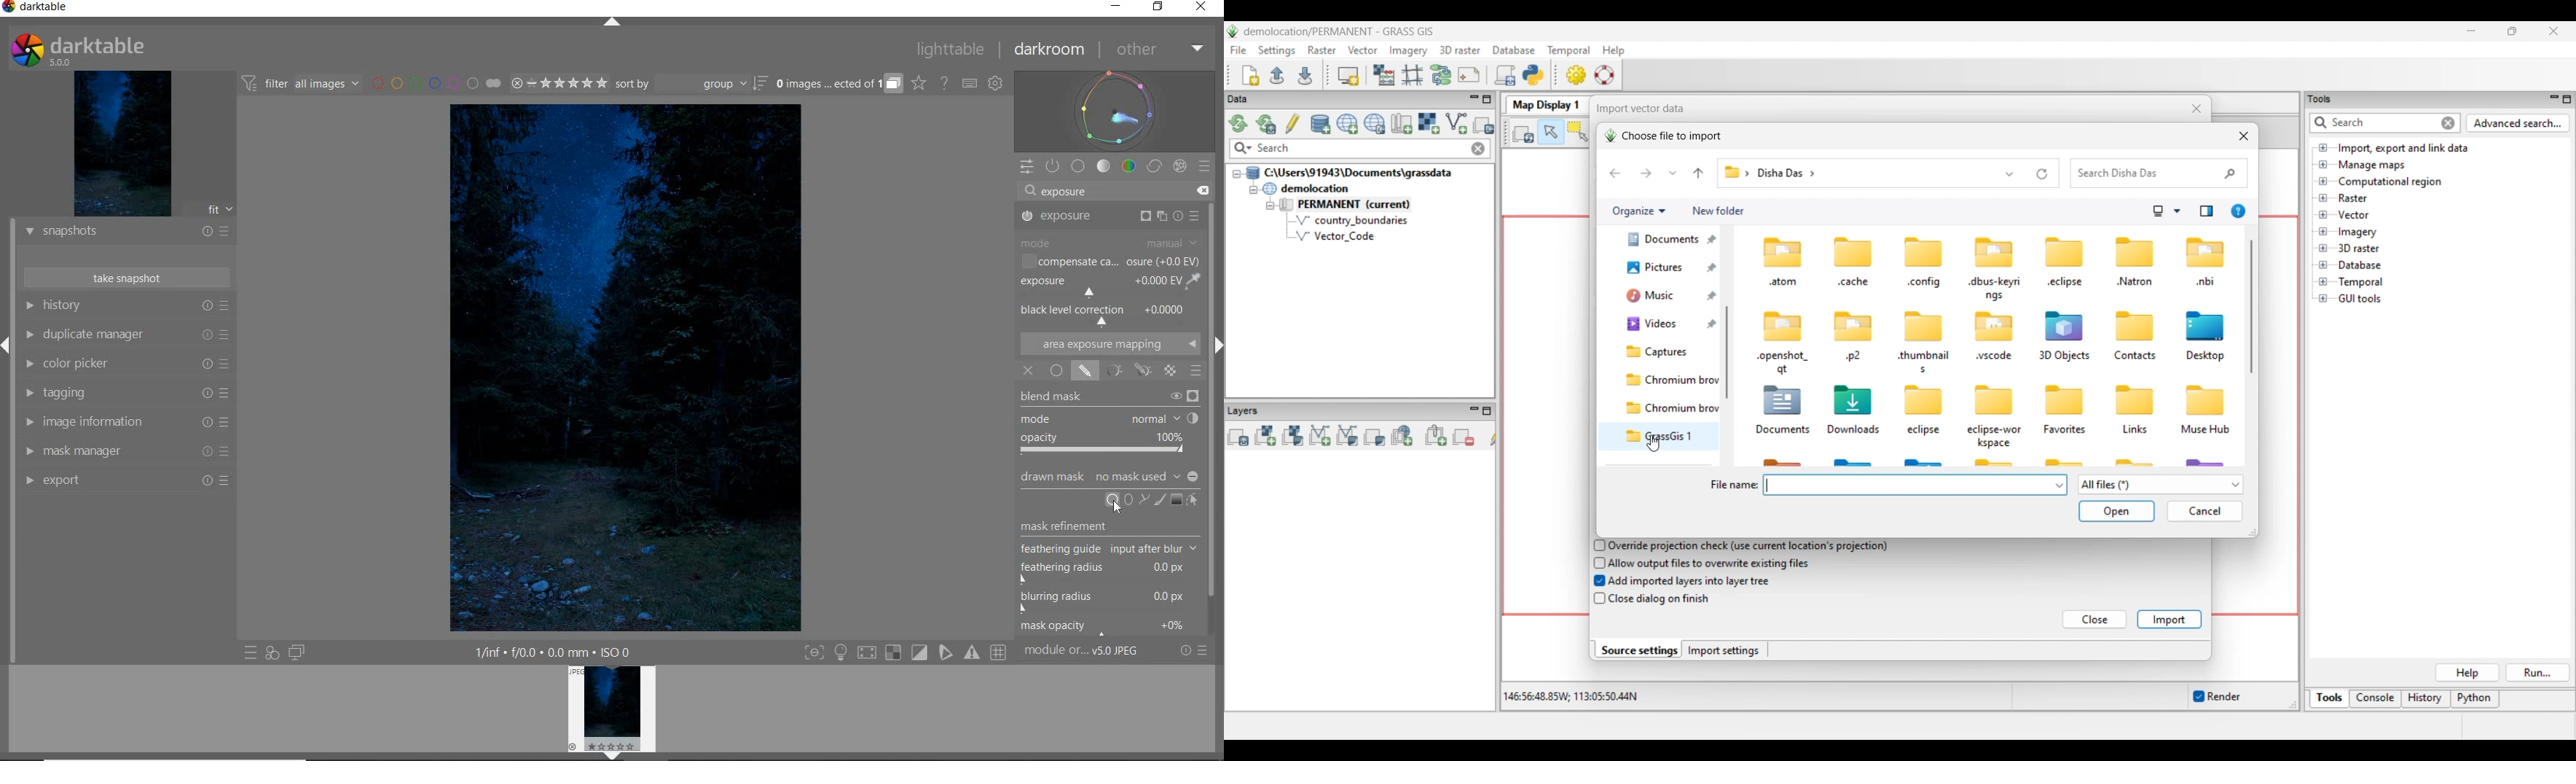 This screenshot has height=784, width=2576. I want to click on MODULE...v5.0 JPEG, so click(1082, 652).